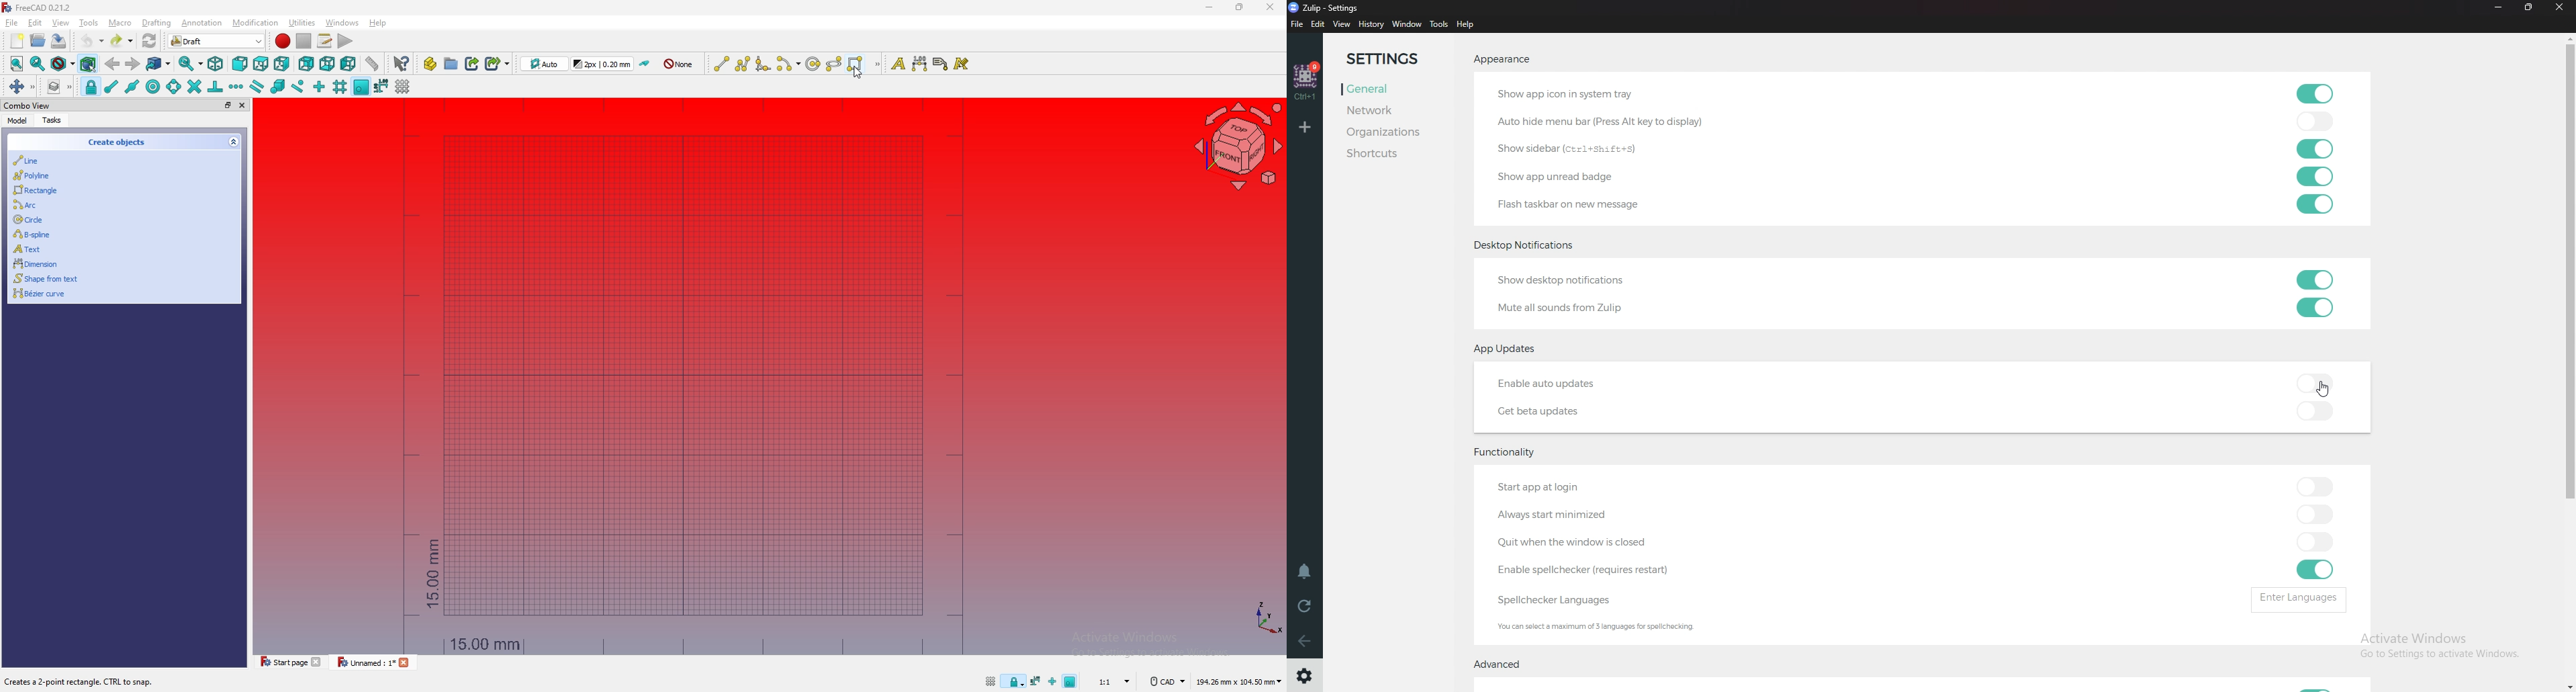  What do you see at coordinates (2315, 204) in the screenshot?
I see `toggle` at bounding box center [2315, 204].